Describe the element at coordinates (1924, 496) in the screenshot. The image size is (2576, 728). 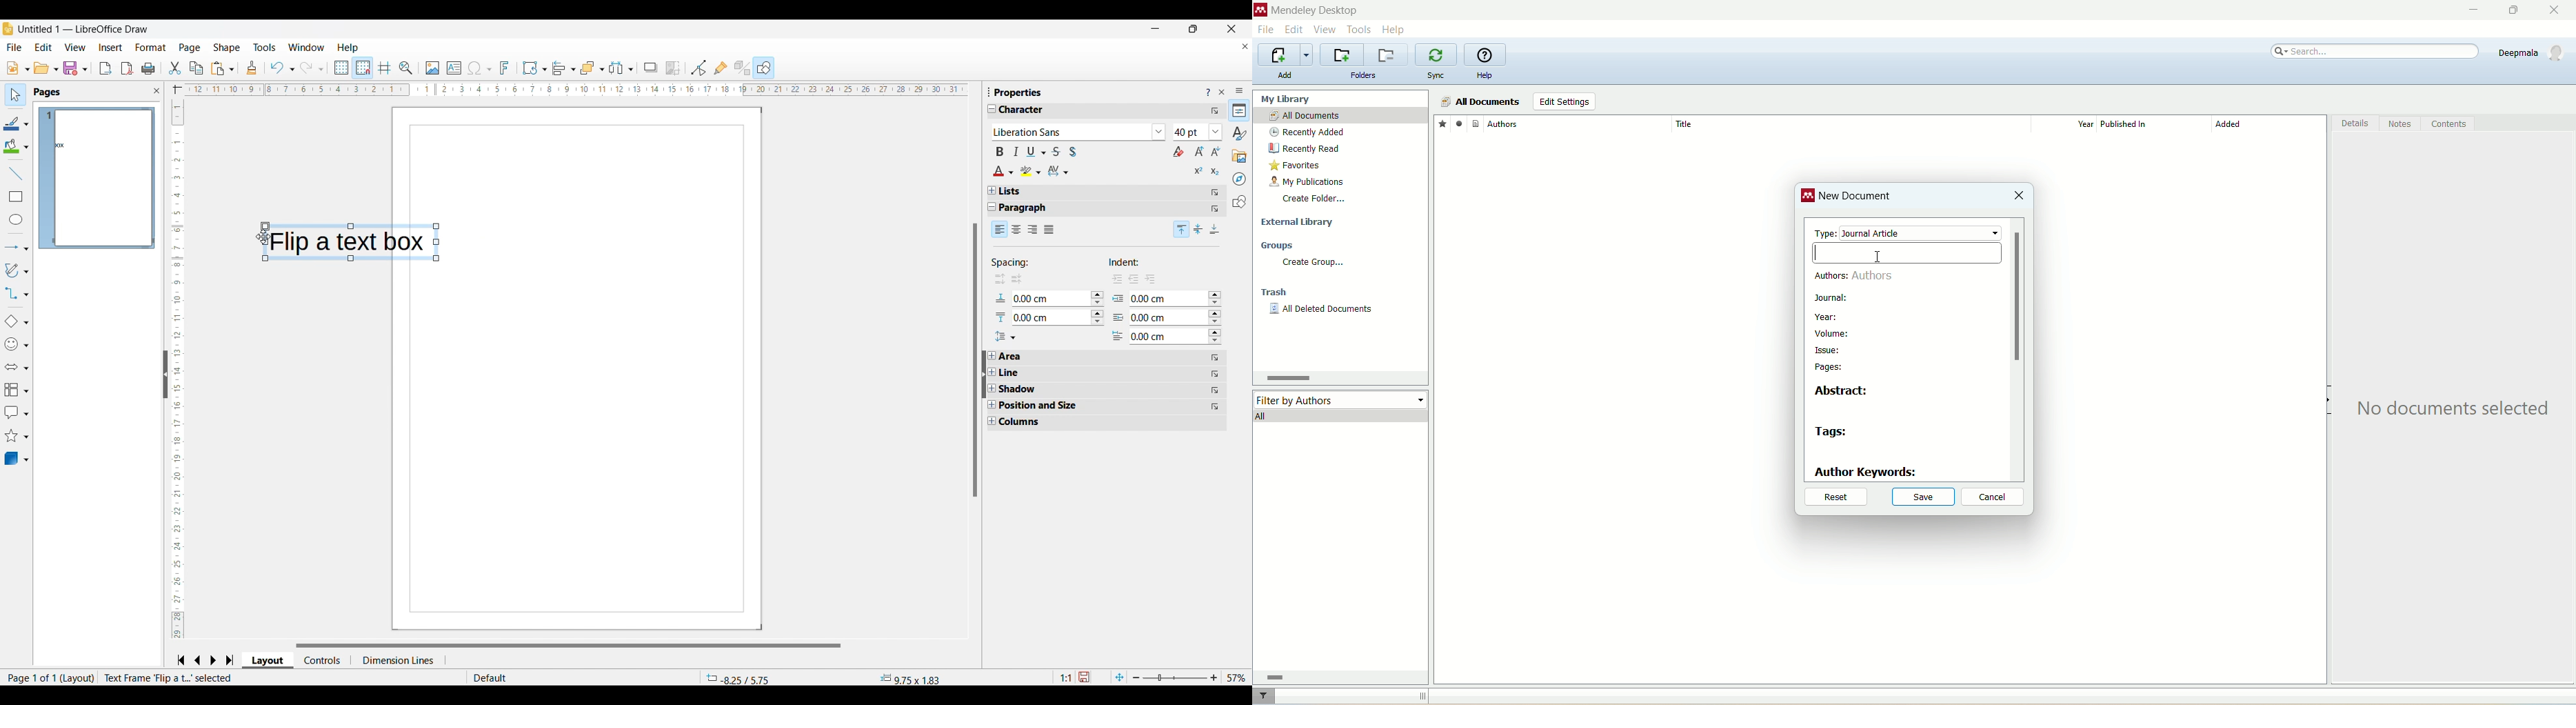
I see `save` at that location.